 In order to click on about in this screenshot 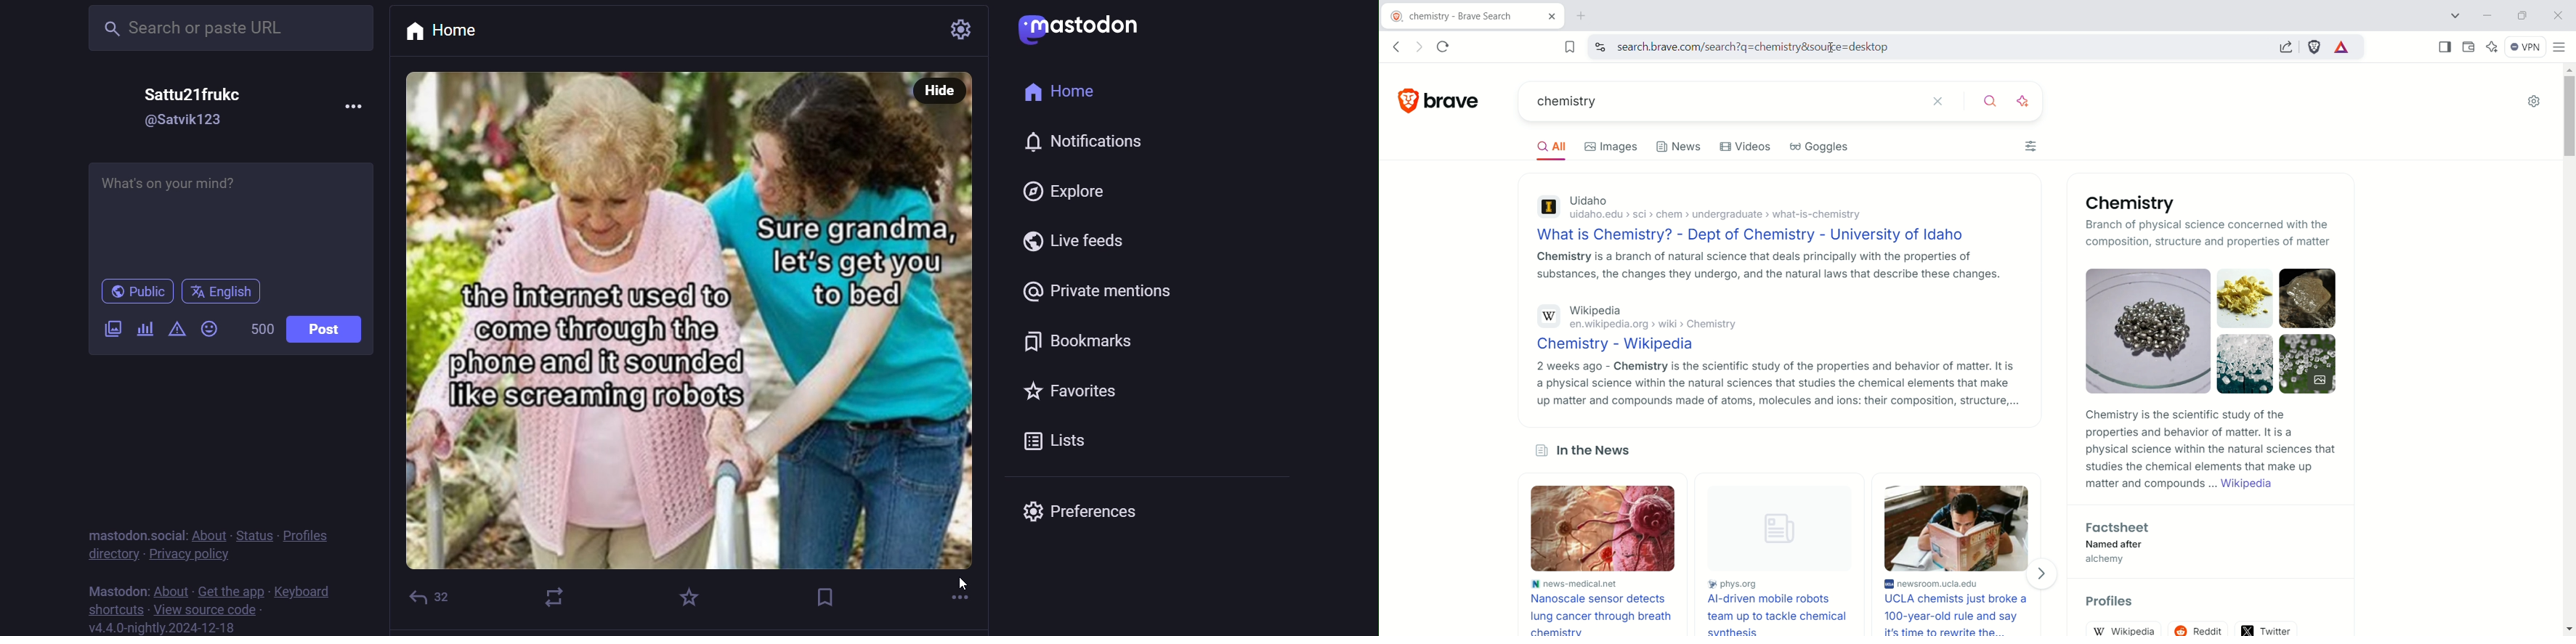, I will do `click(170, 590)`.